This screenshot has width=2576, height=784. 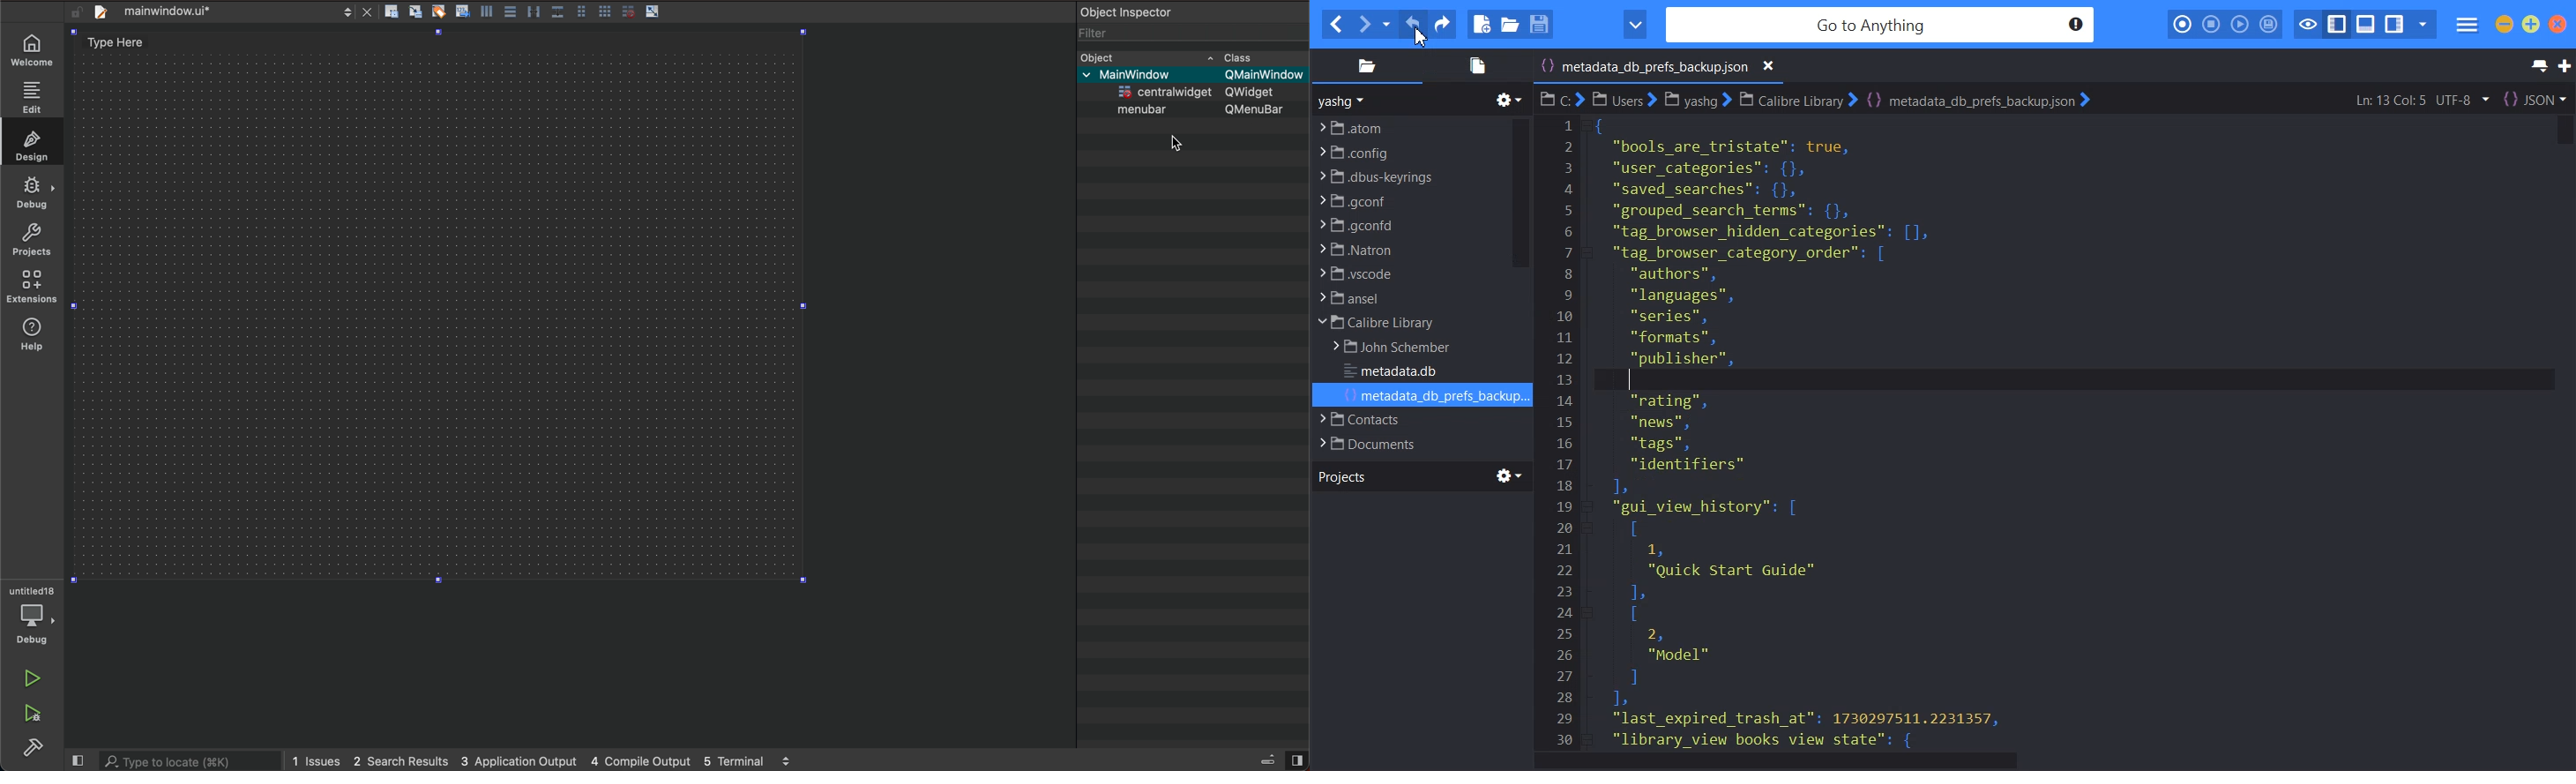 What do you see at coordinates (30, 244) in the screenshot?
I see `projects` at bounding box center [30, 244].